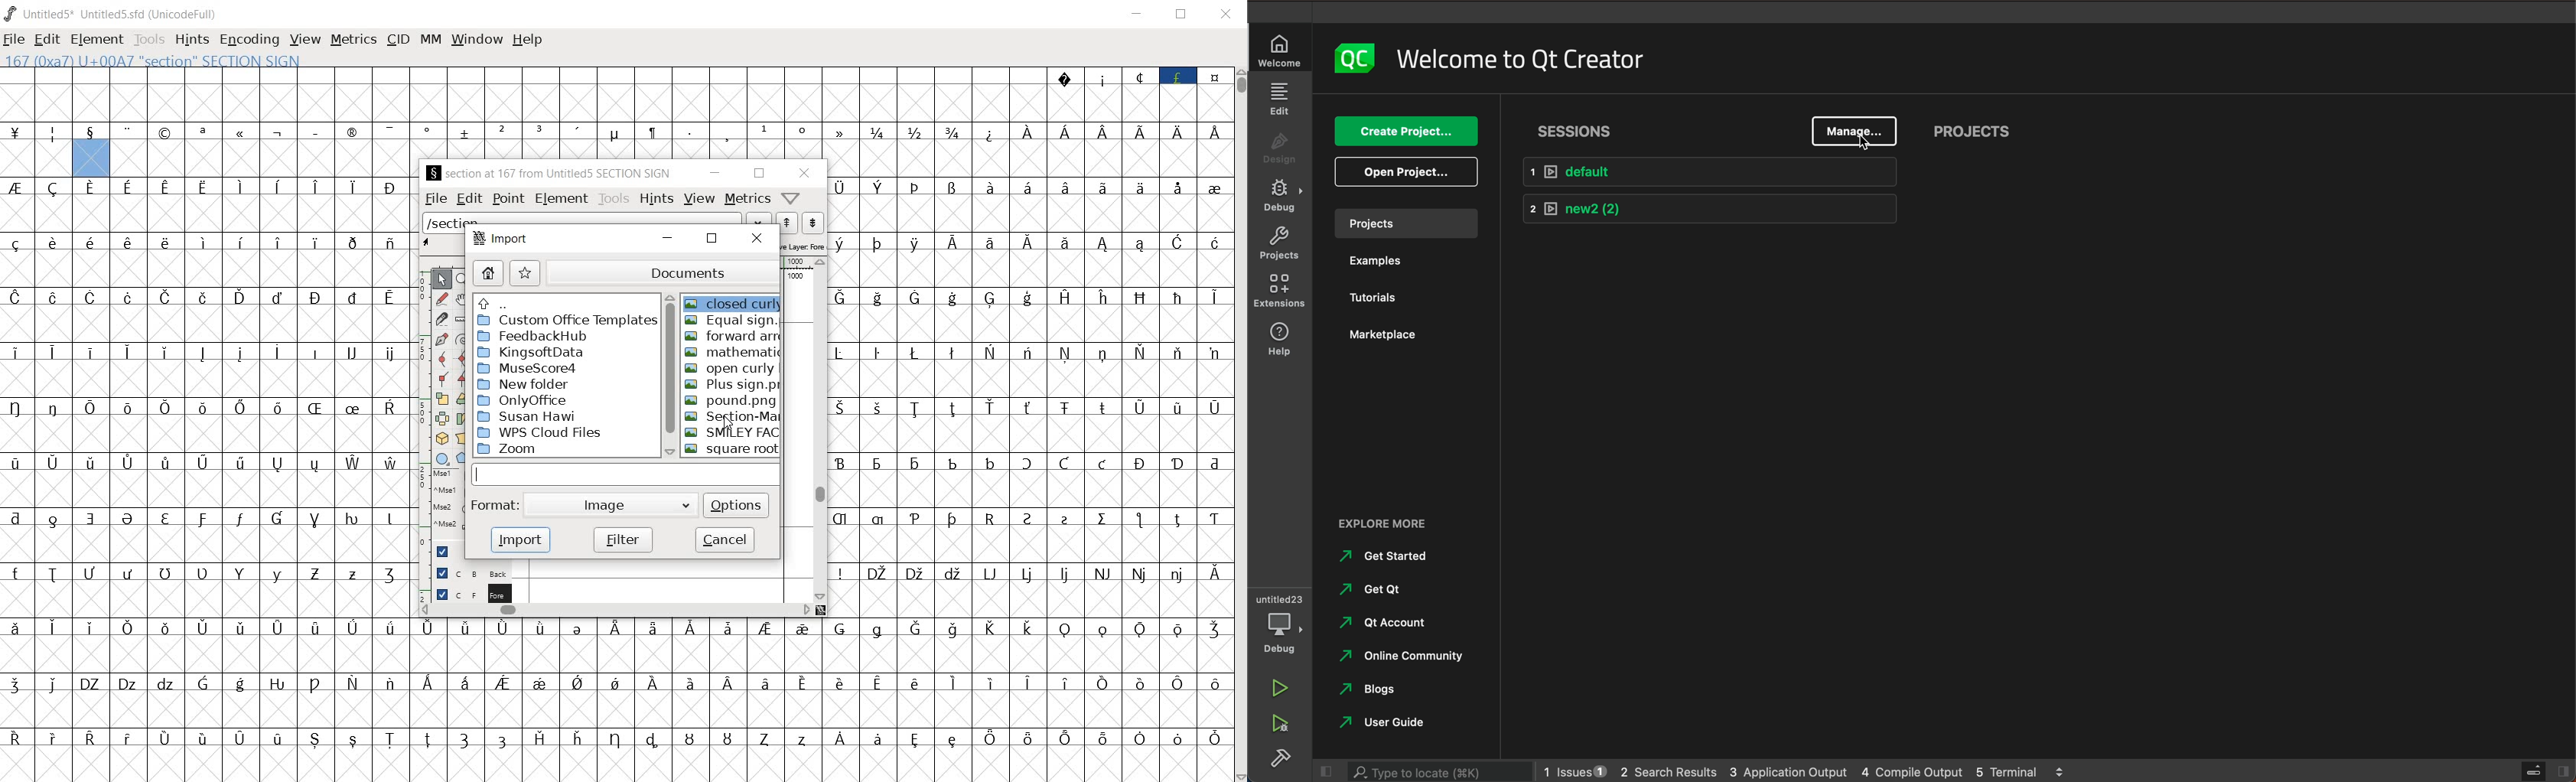 This screenshot has width=2576, height=784. I want to click on empty cells, so click(1027, 214).